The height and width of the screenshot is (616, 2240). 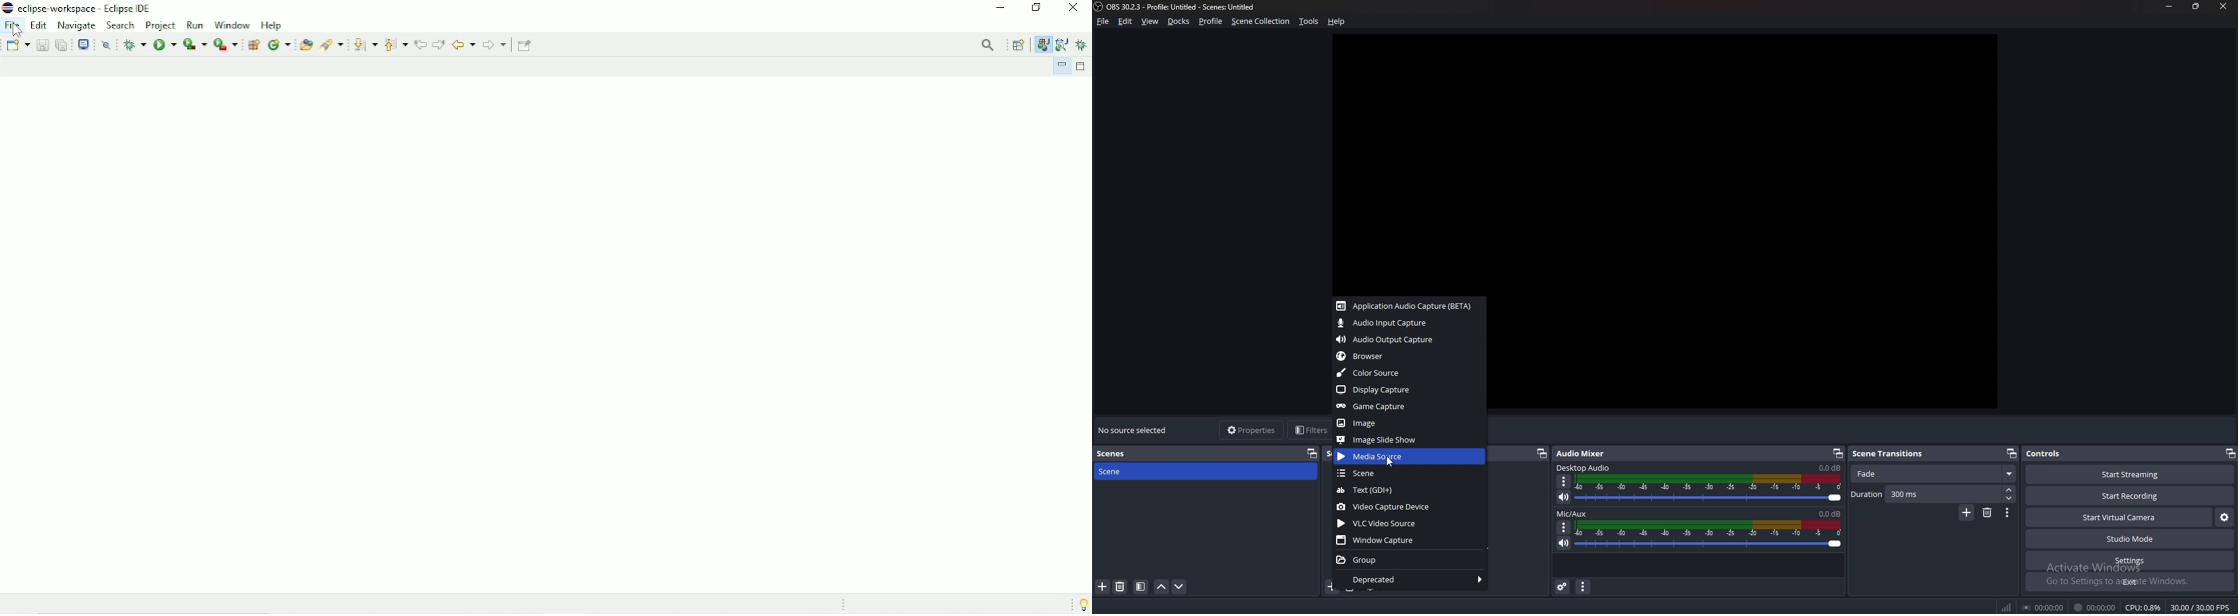 I want to click on Transition properties, so click(x=2008, y=513).